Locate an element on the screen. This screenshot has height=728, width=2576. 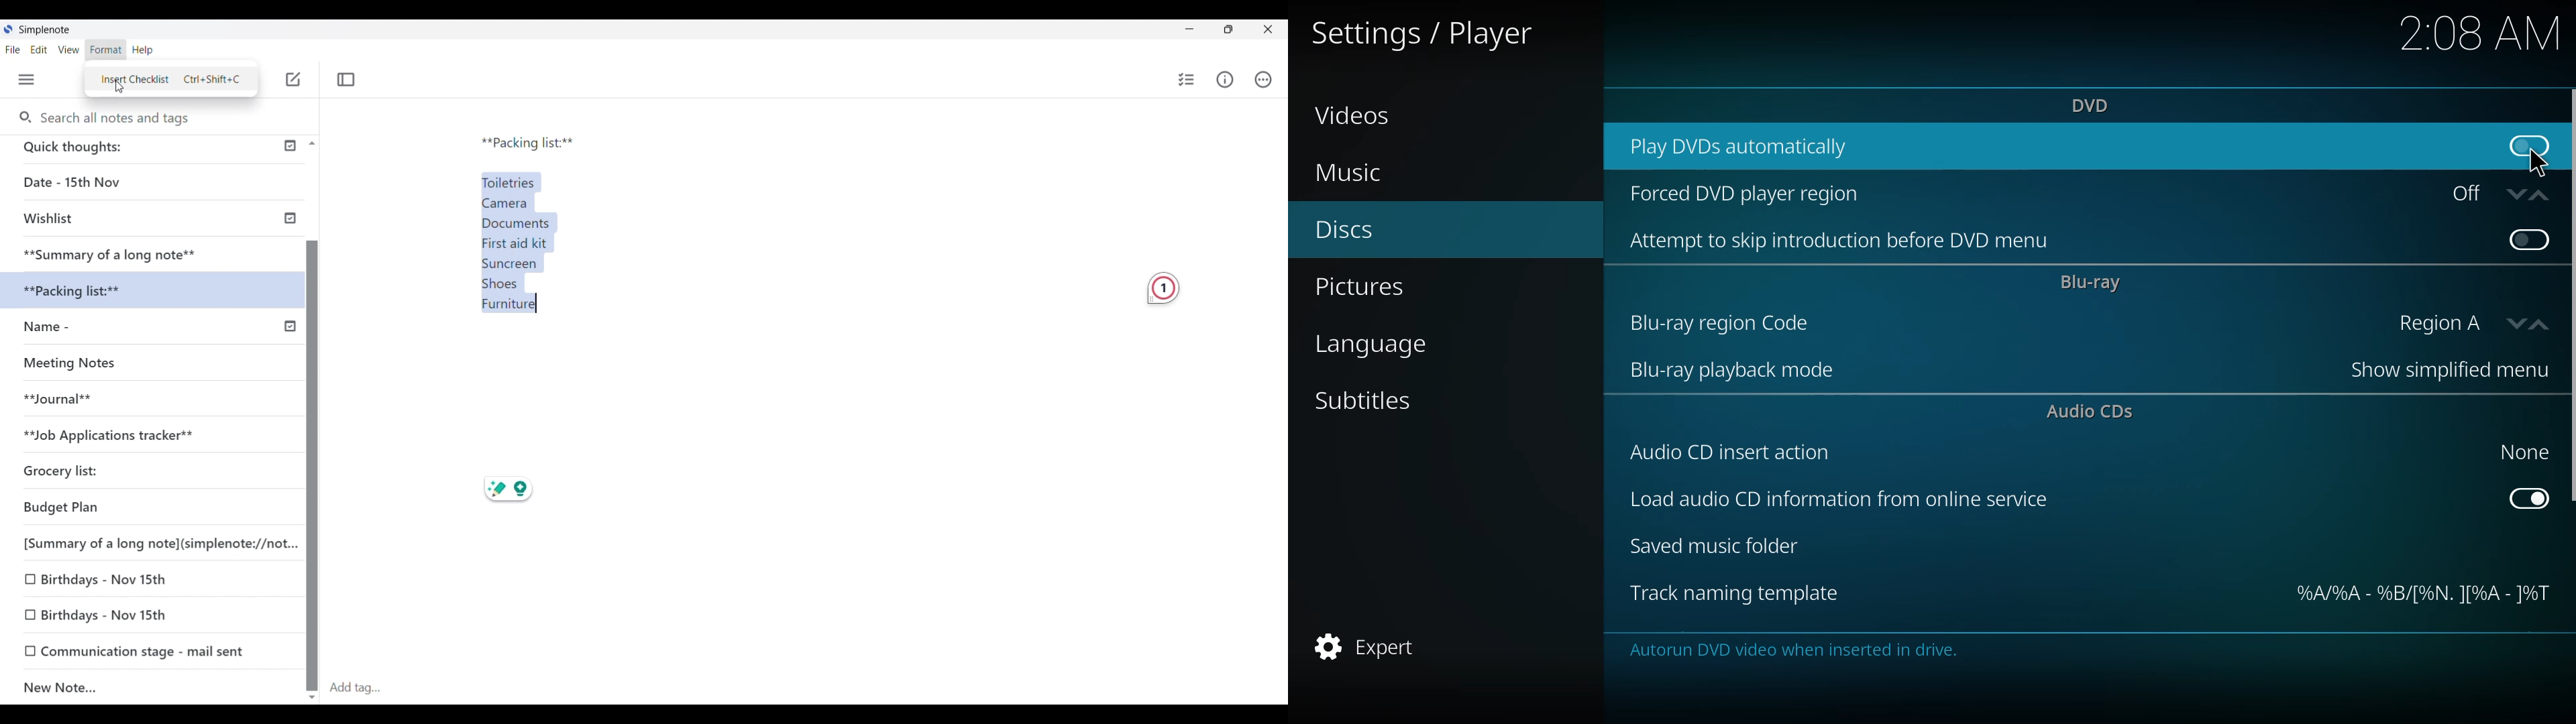
Journal is located at coordinates (73, 404).